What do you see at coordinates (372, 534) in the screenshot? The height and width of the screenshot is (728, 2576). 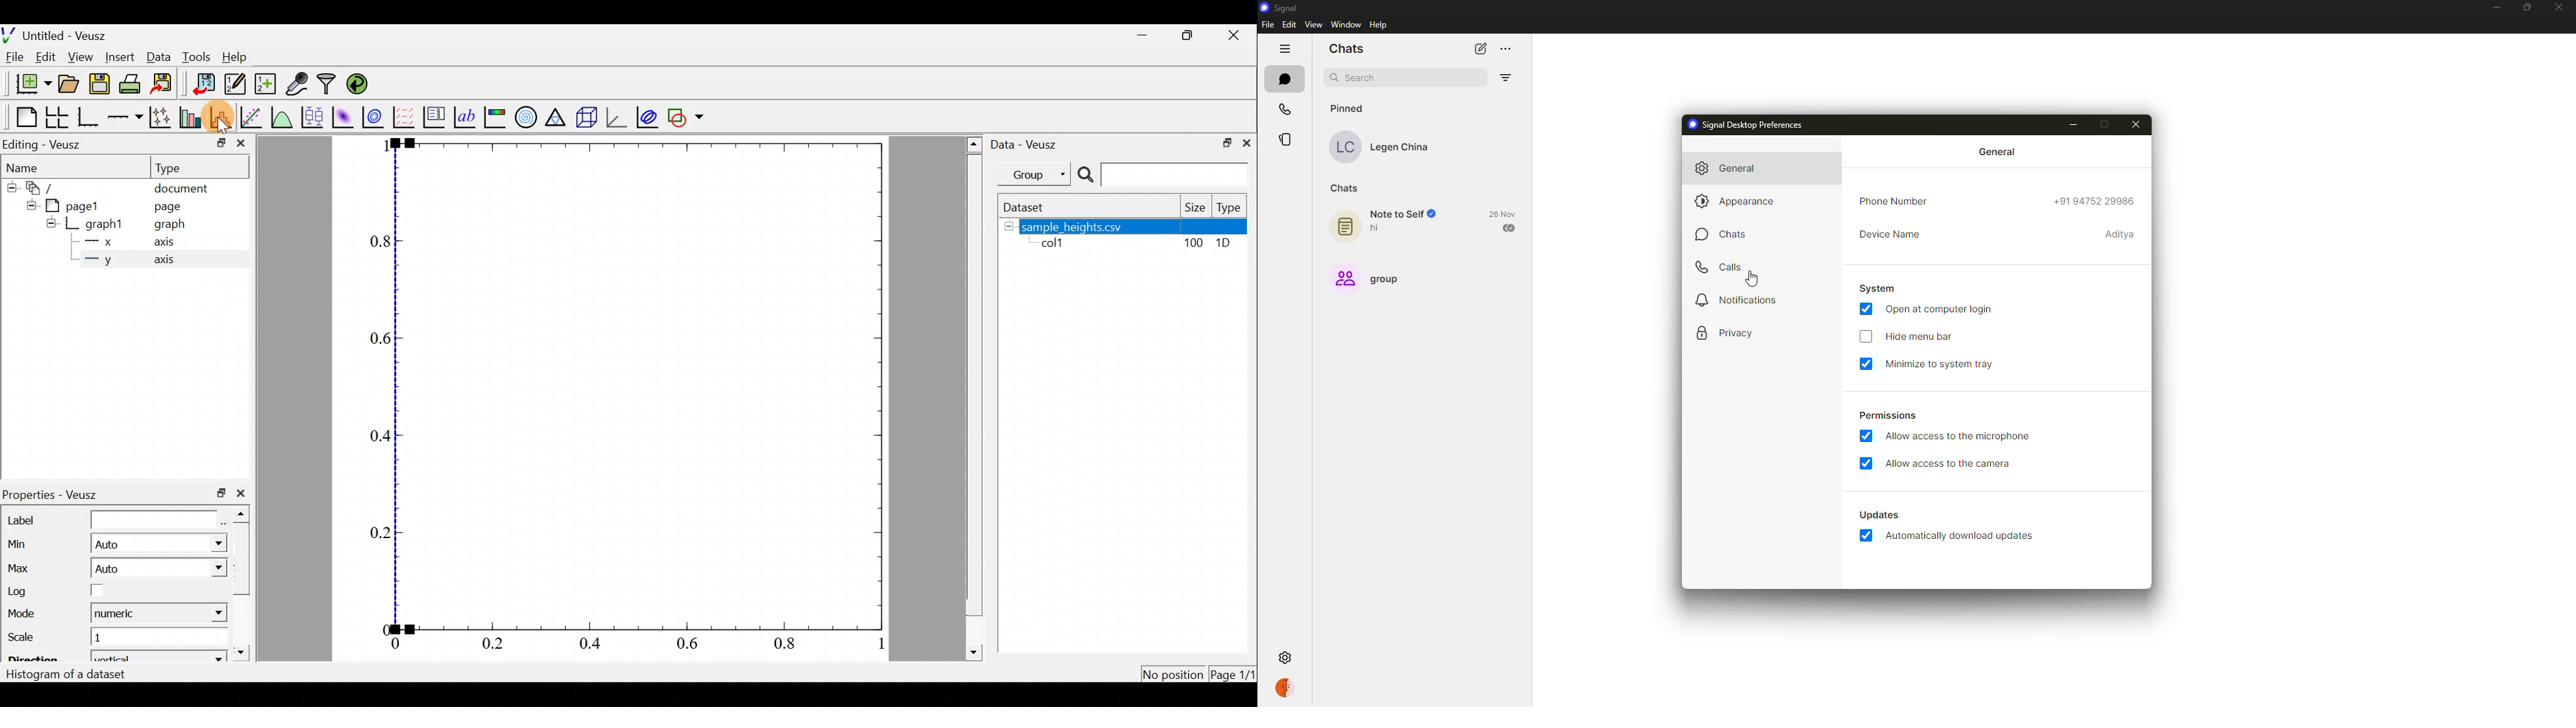 I see `0.2` at bounding box center [372, 534].